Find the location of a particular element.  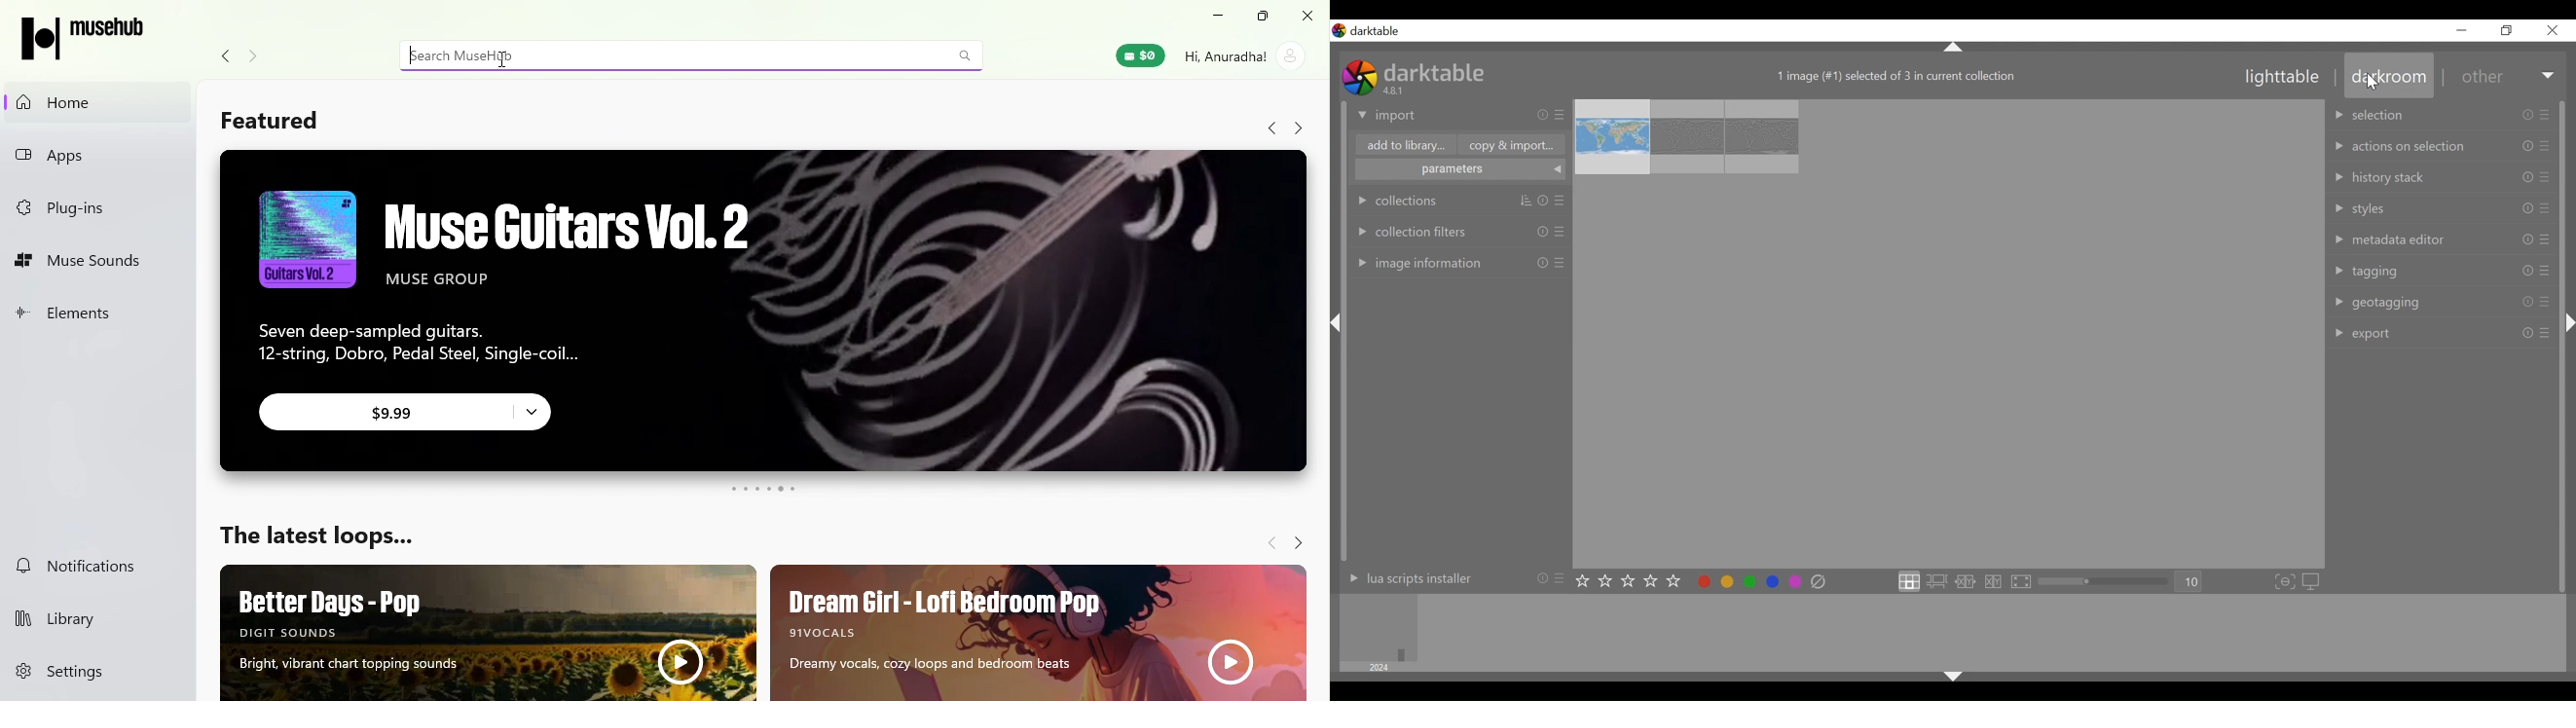

set display profile is located at coordinates (2312, 580).